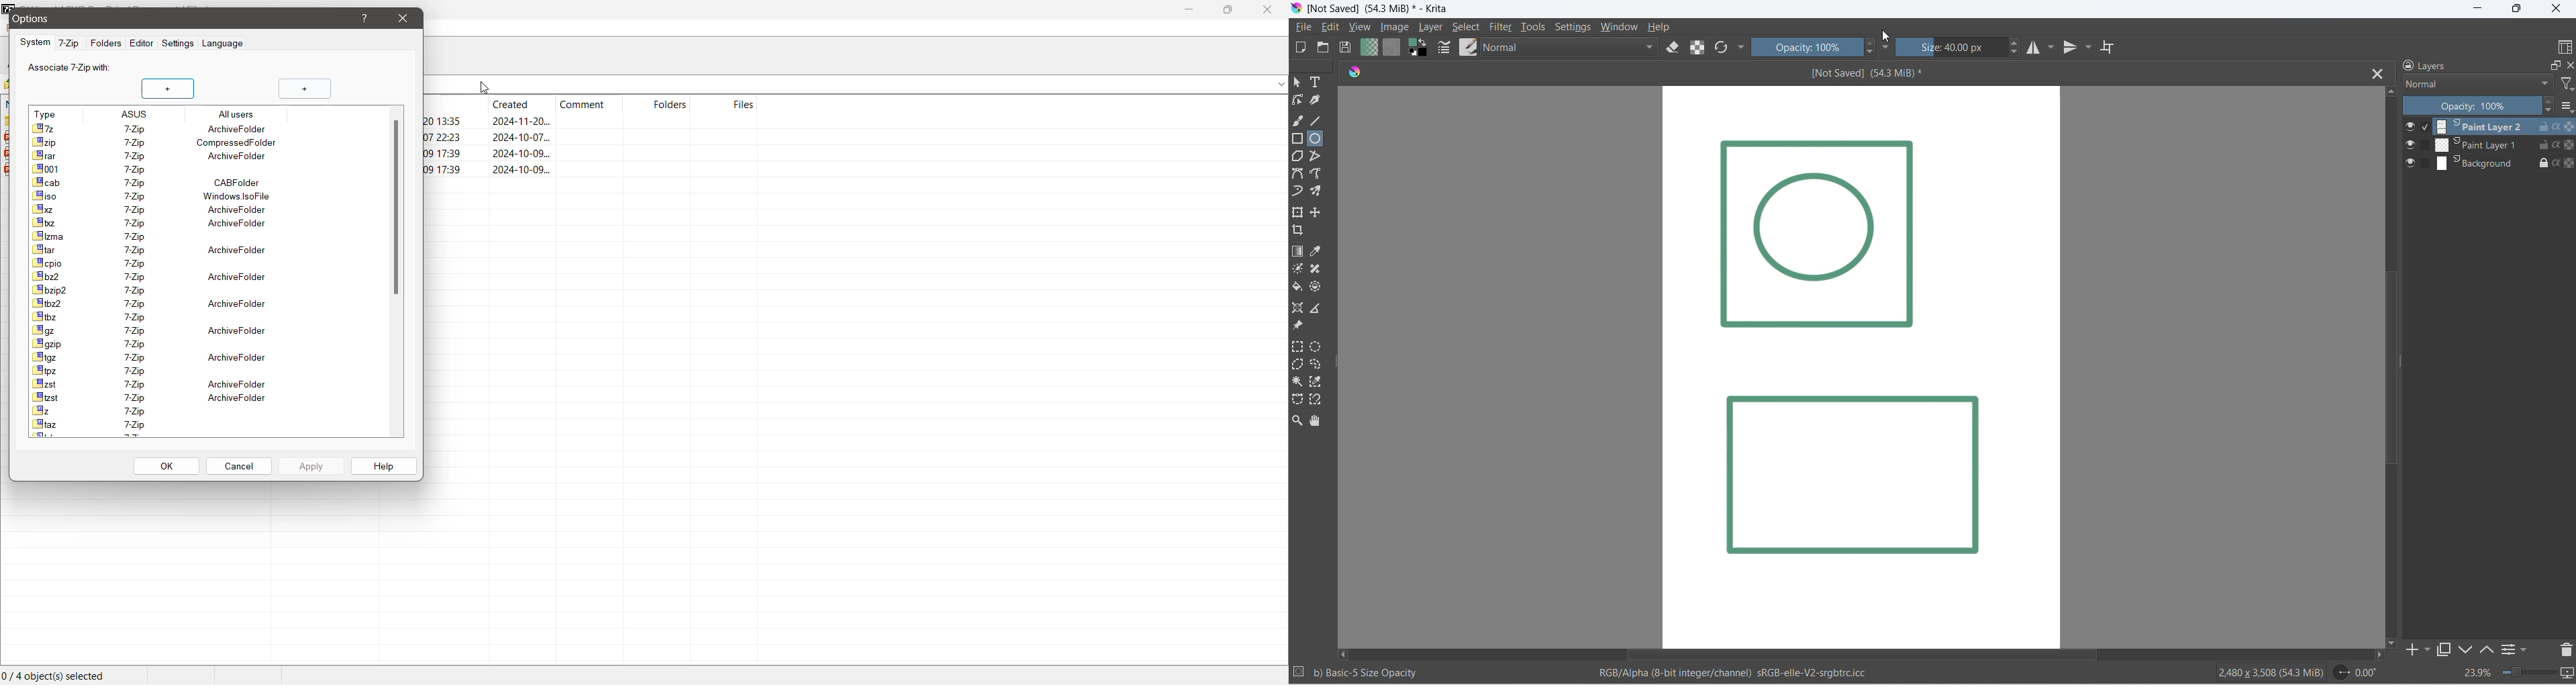 The height and width of the screenshot is (700, 2576). What do you see at coordinates (2477, 83) in the screenshot?
I see `layer type` at bounding box center [2477, 83].